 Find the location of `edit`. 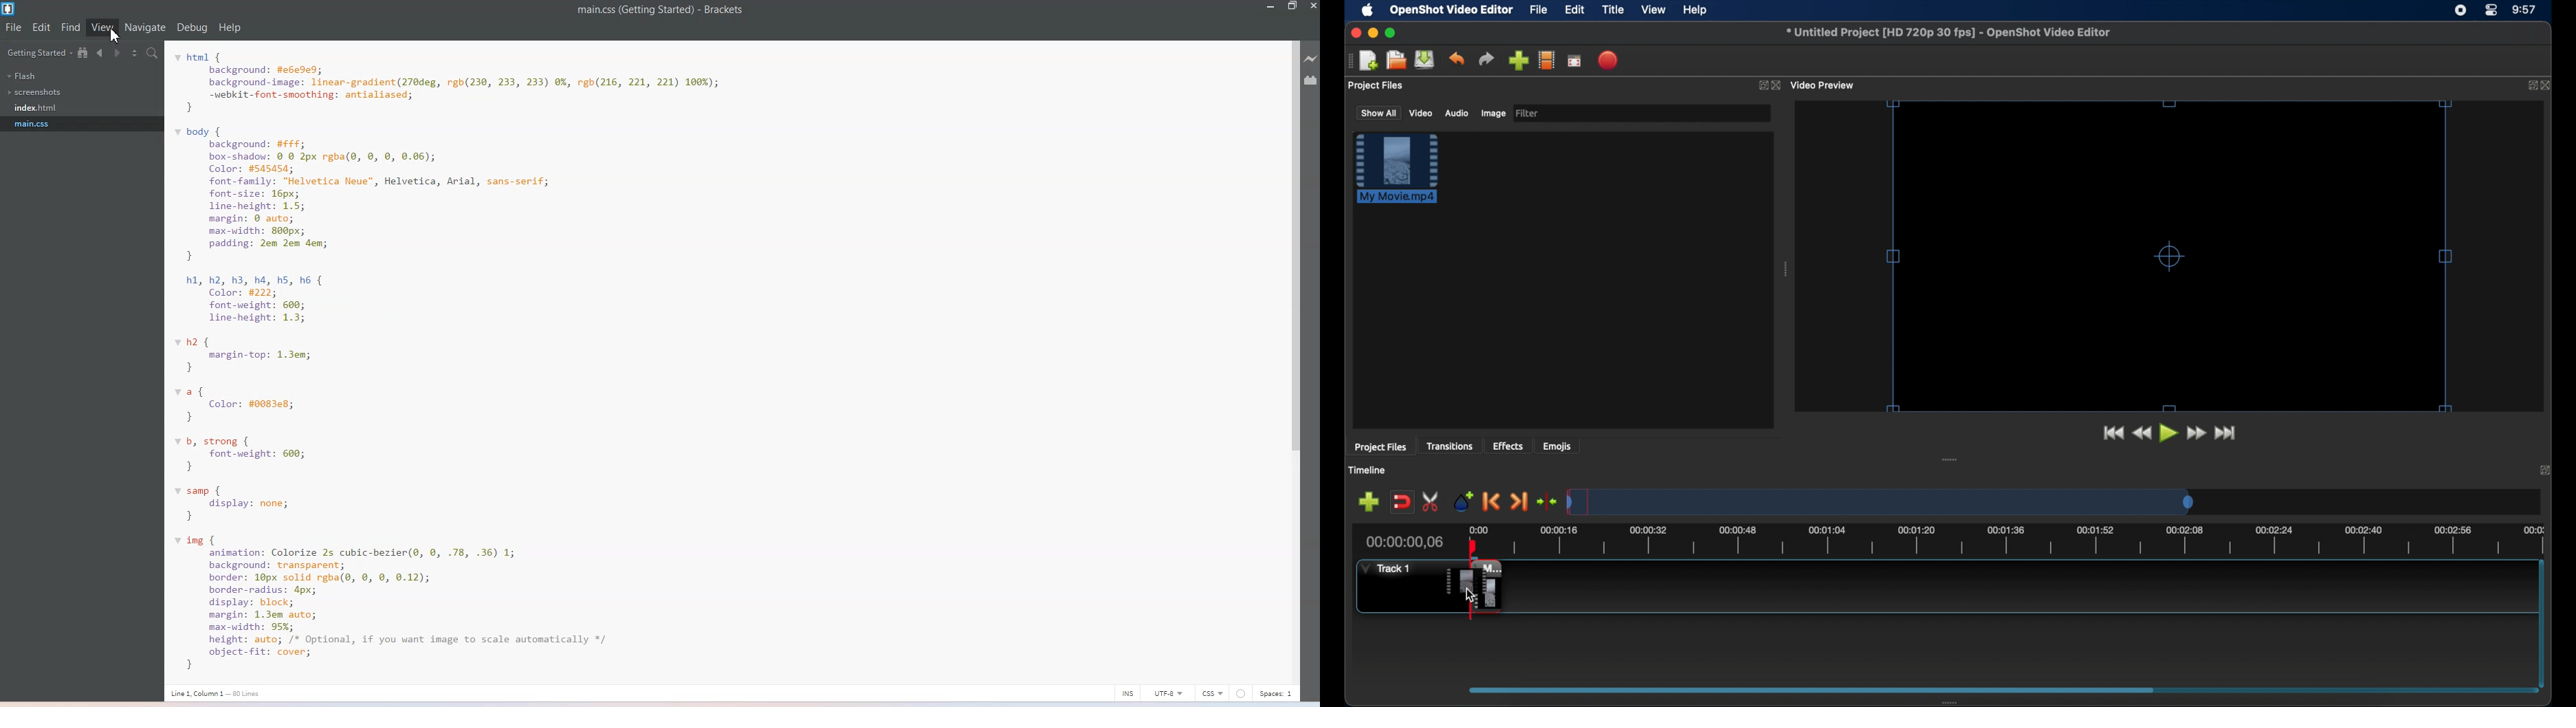

edit is located at coordinates (1575, 10).